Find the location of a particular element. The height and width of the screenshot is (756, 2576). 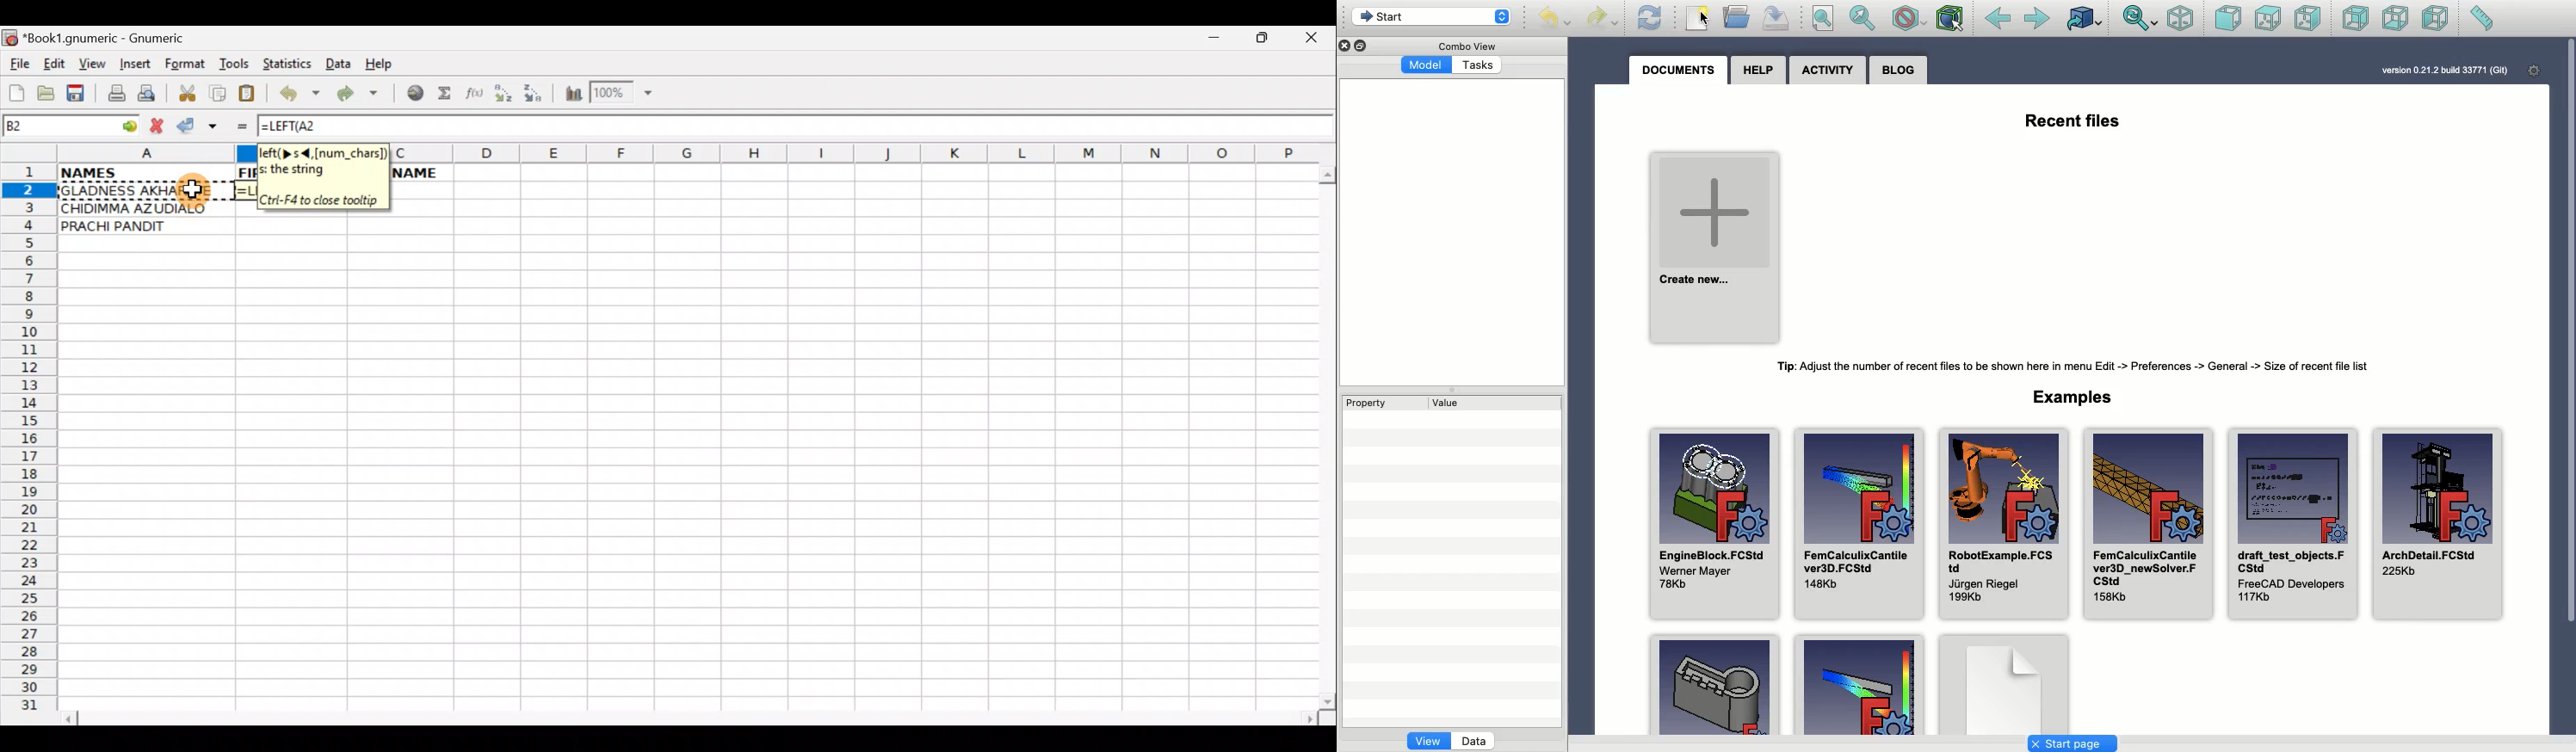

=LEFT(A2 is located at coordinates (305, 127).